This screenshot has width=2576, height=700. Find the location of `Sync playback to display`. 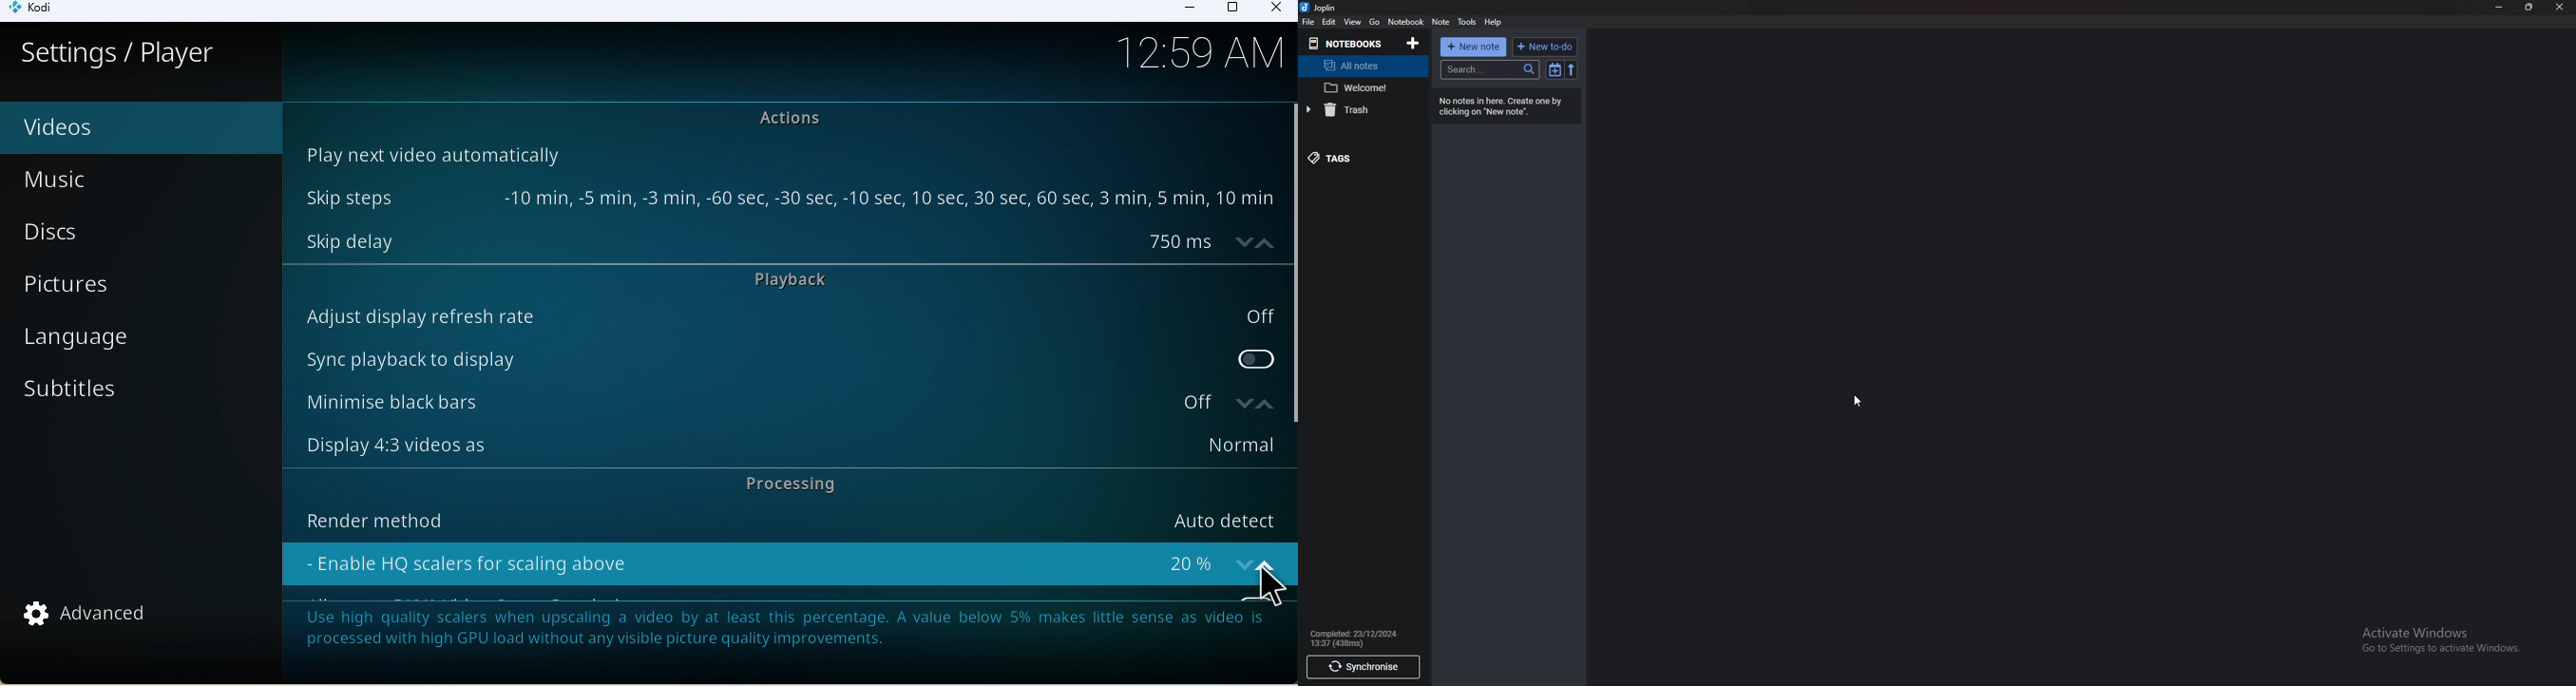

Sync playback to display is located at coordinates (788, 355).